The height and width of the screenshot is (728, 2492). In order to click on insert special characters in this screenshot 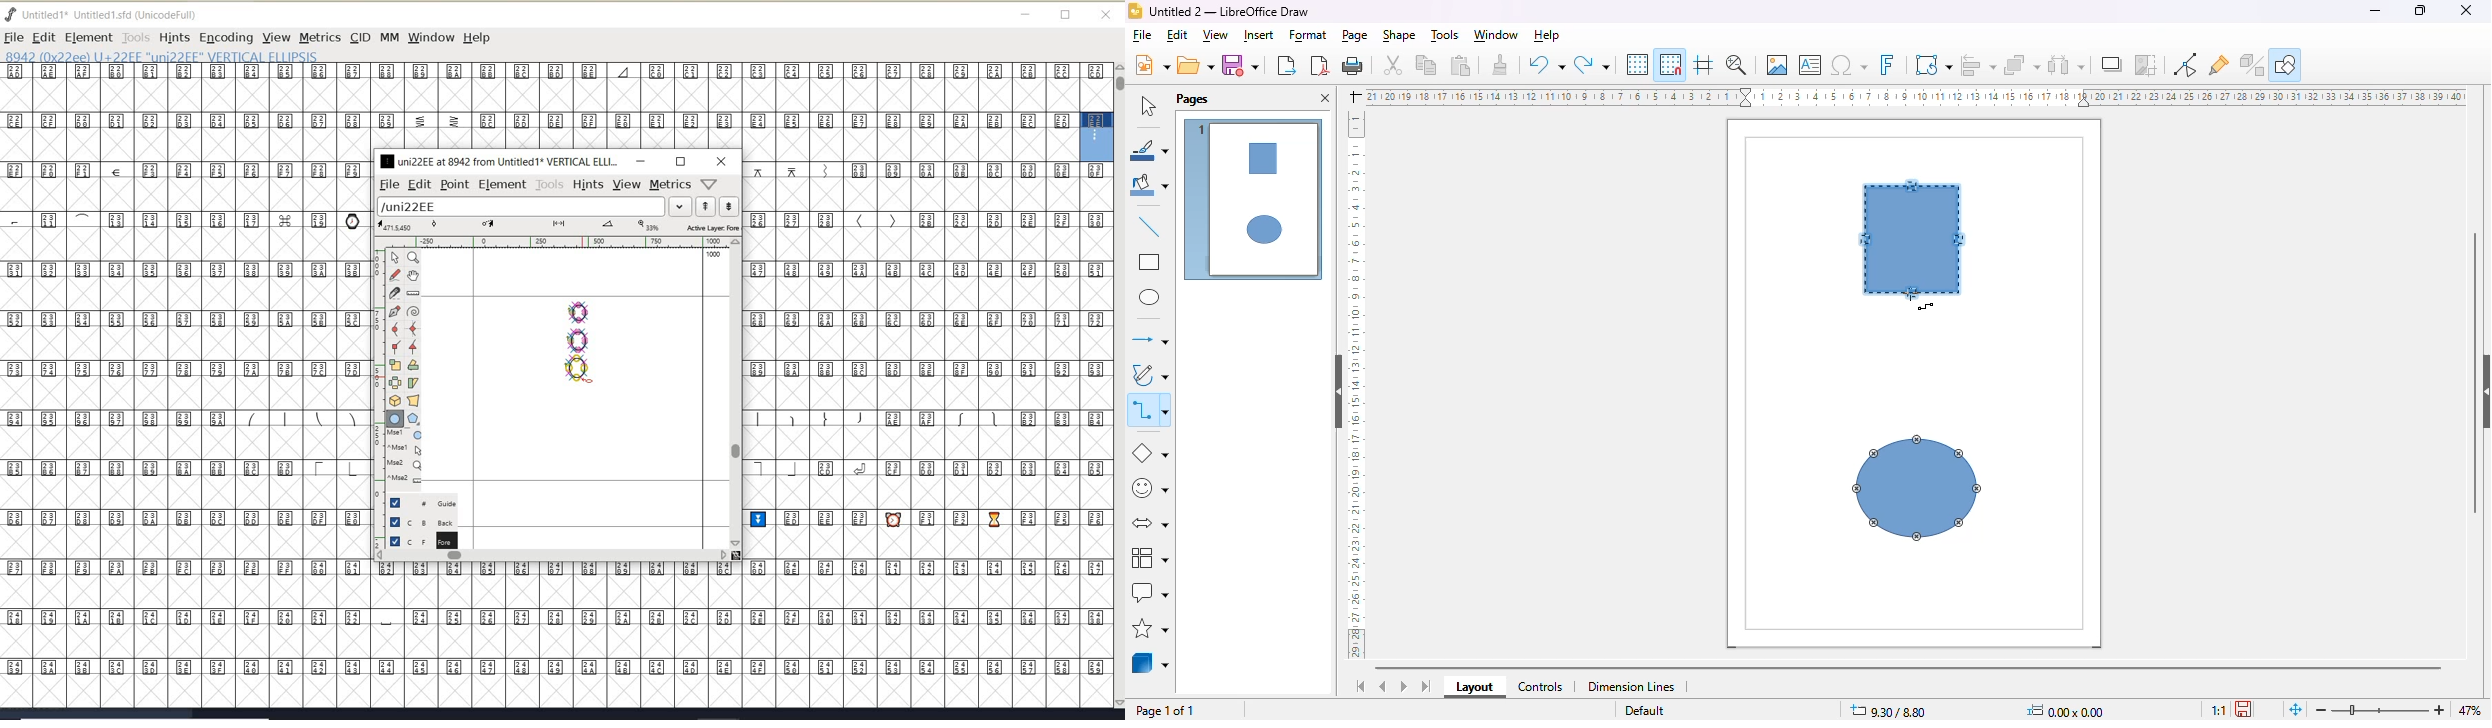, I will do `click(1849, 65)`.